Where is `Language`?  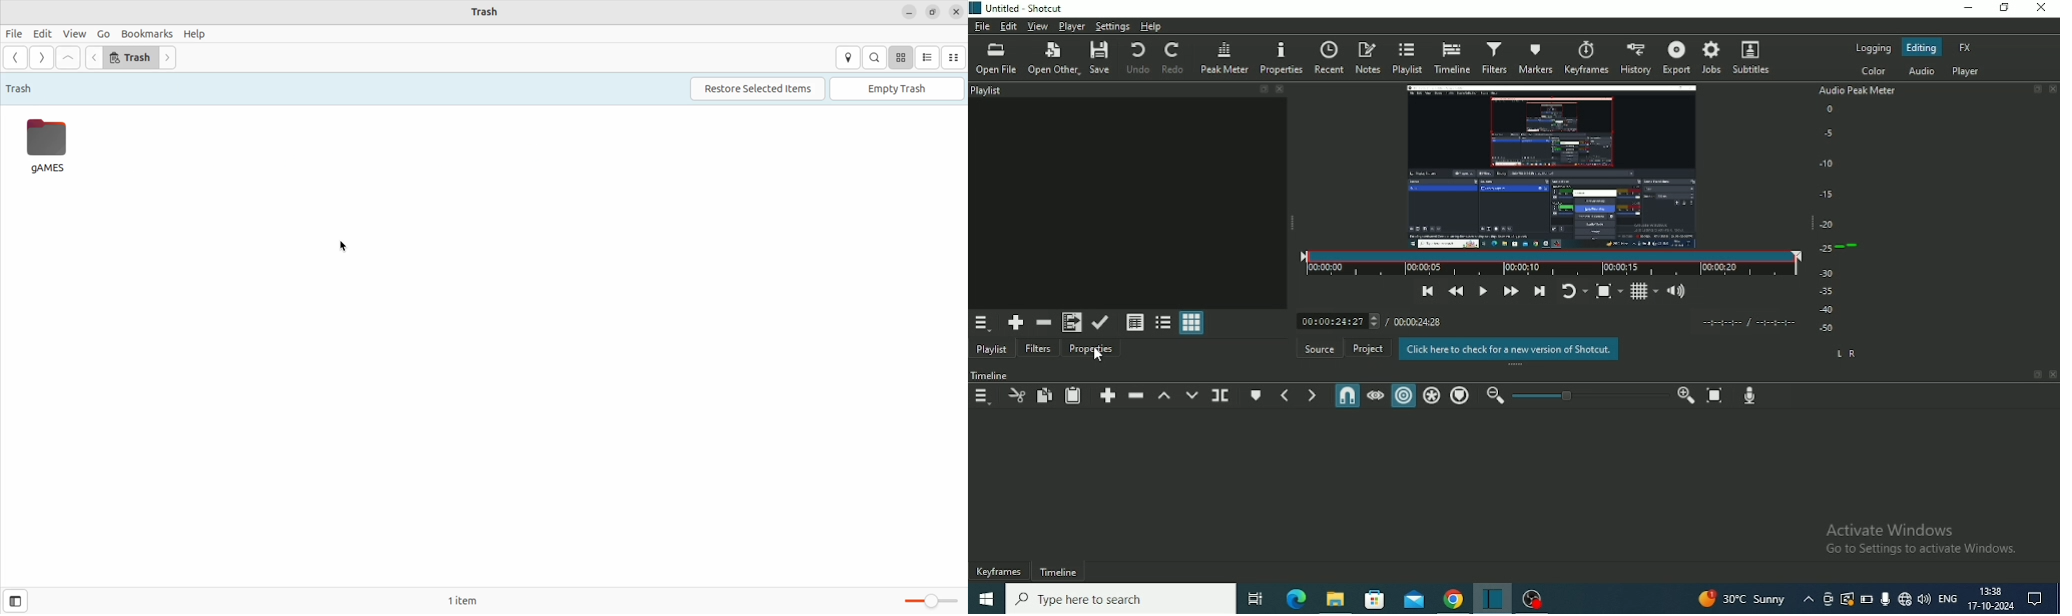 Language is located at coordinates (1947, 597).